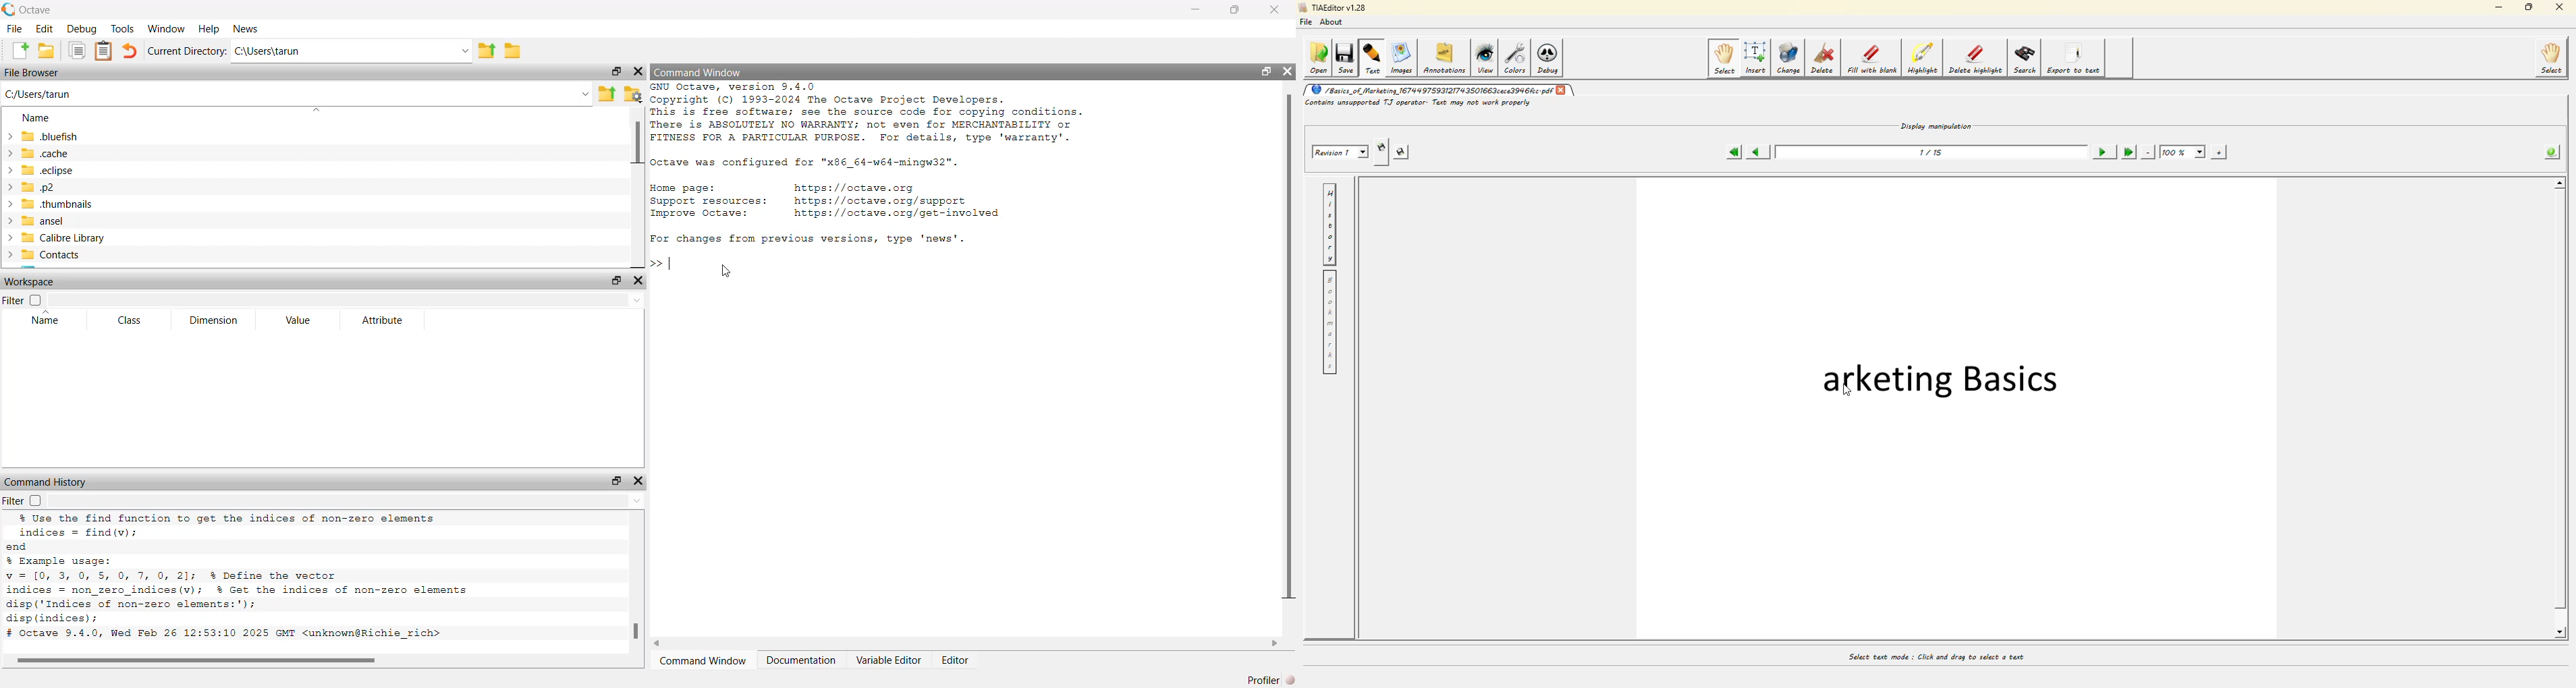 Image resolution: width=2576 pixels, height=700 pixels. I want to click on Octave, so click(36, 11).